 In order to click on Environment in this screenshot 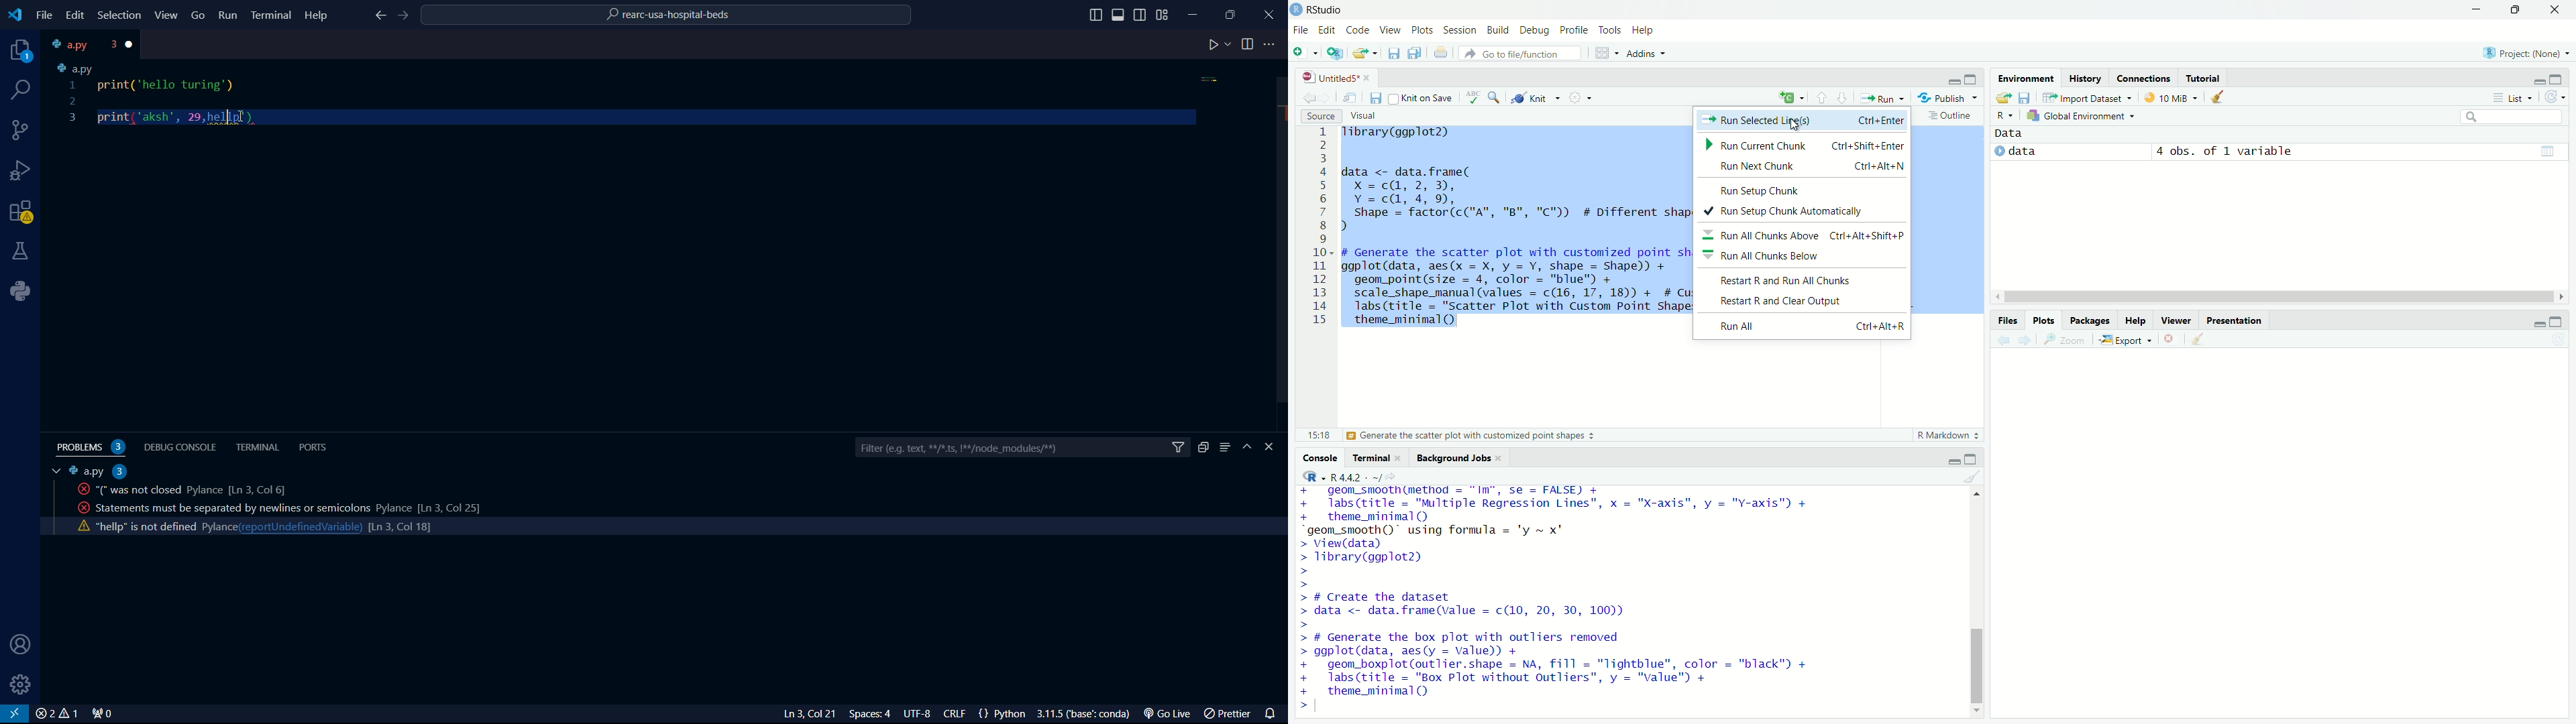, I will do `click(2026, 78)`.